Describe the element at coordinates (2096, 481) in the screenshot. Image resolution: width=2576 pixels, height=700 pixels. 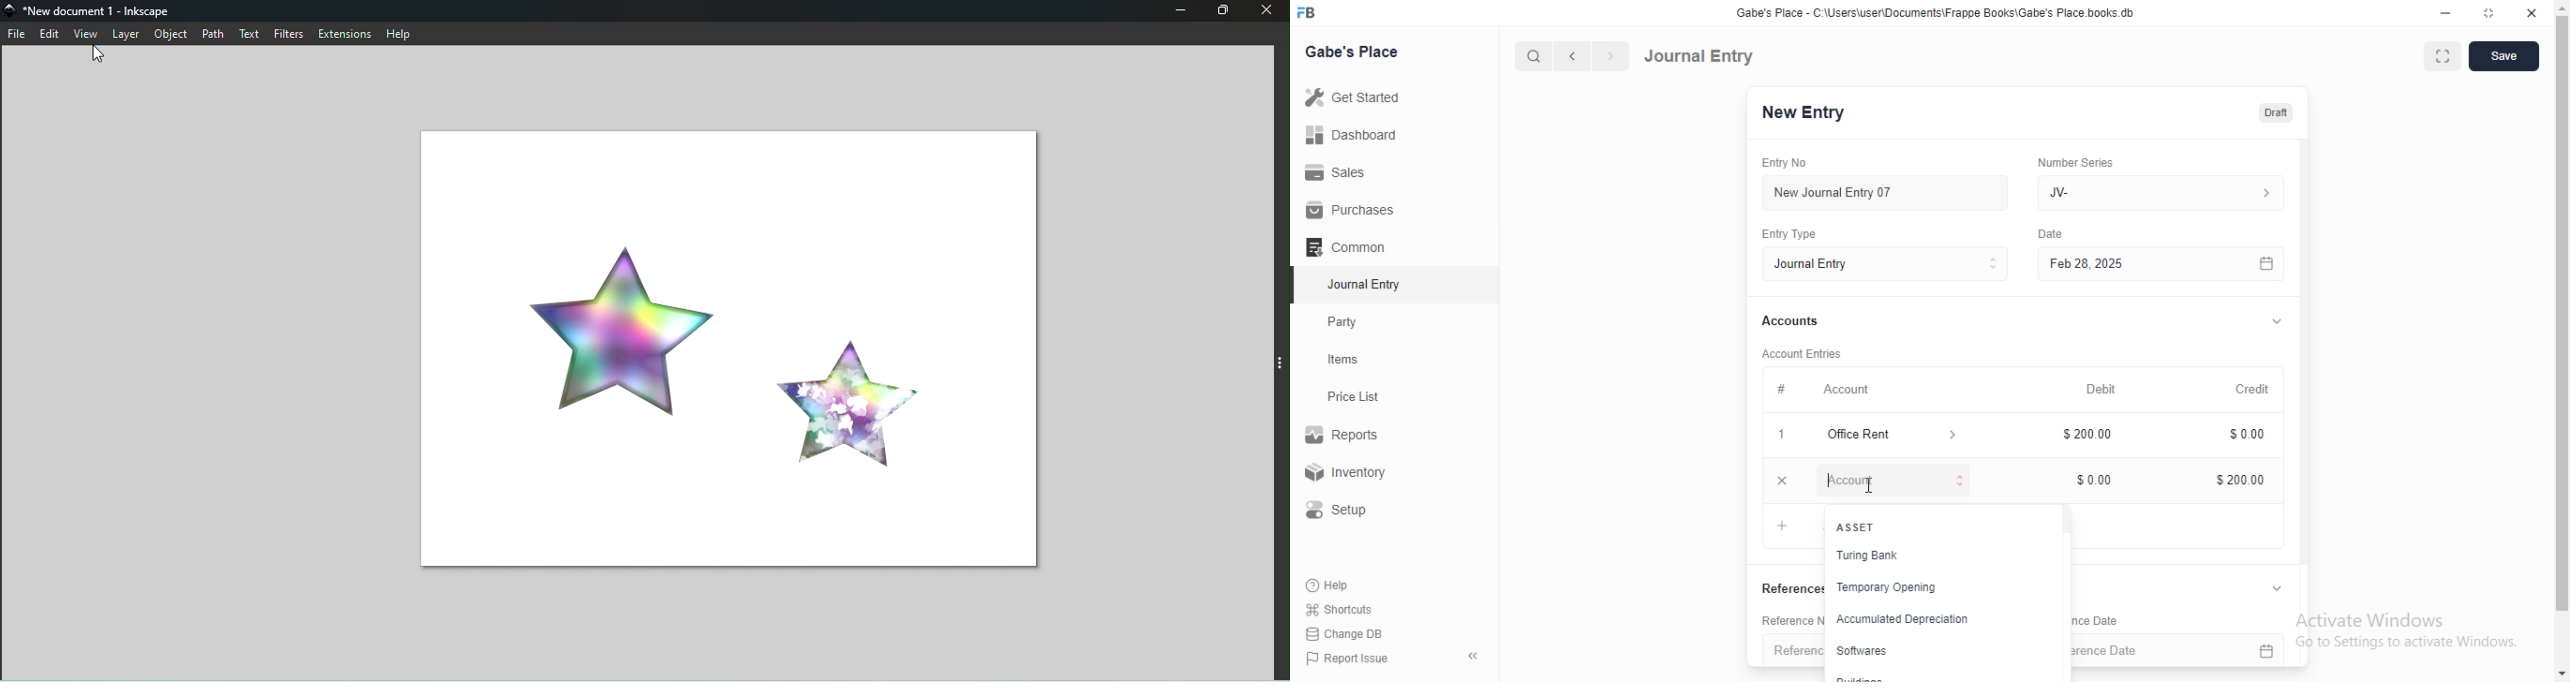
I see `` at that location.